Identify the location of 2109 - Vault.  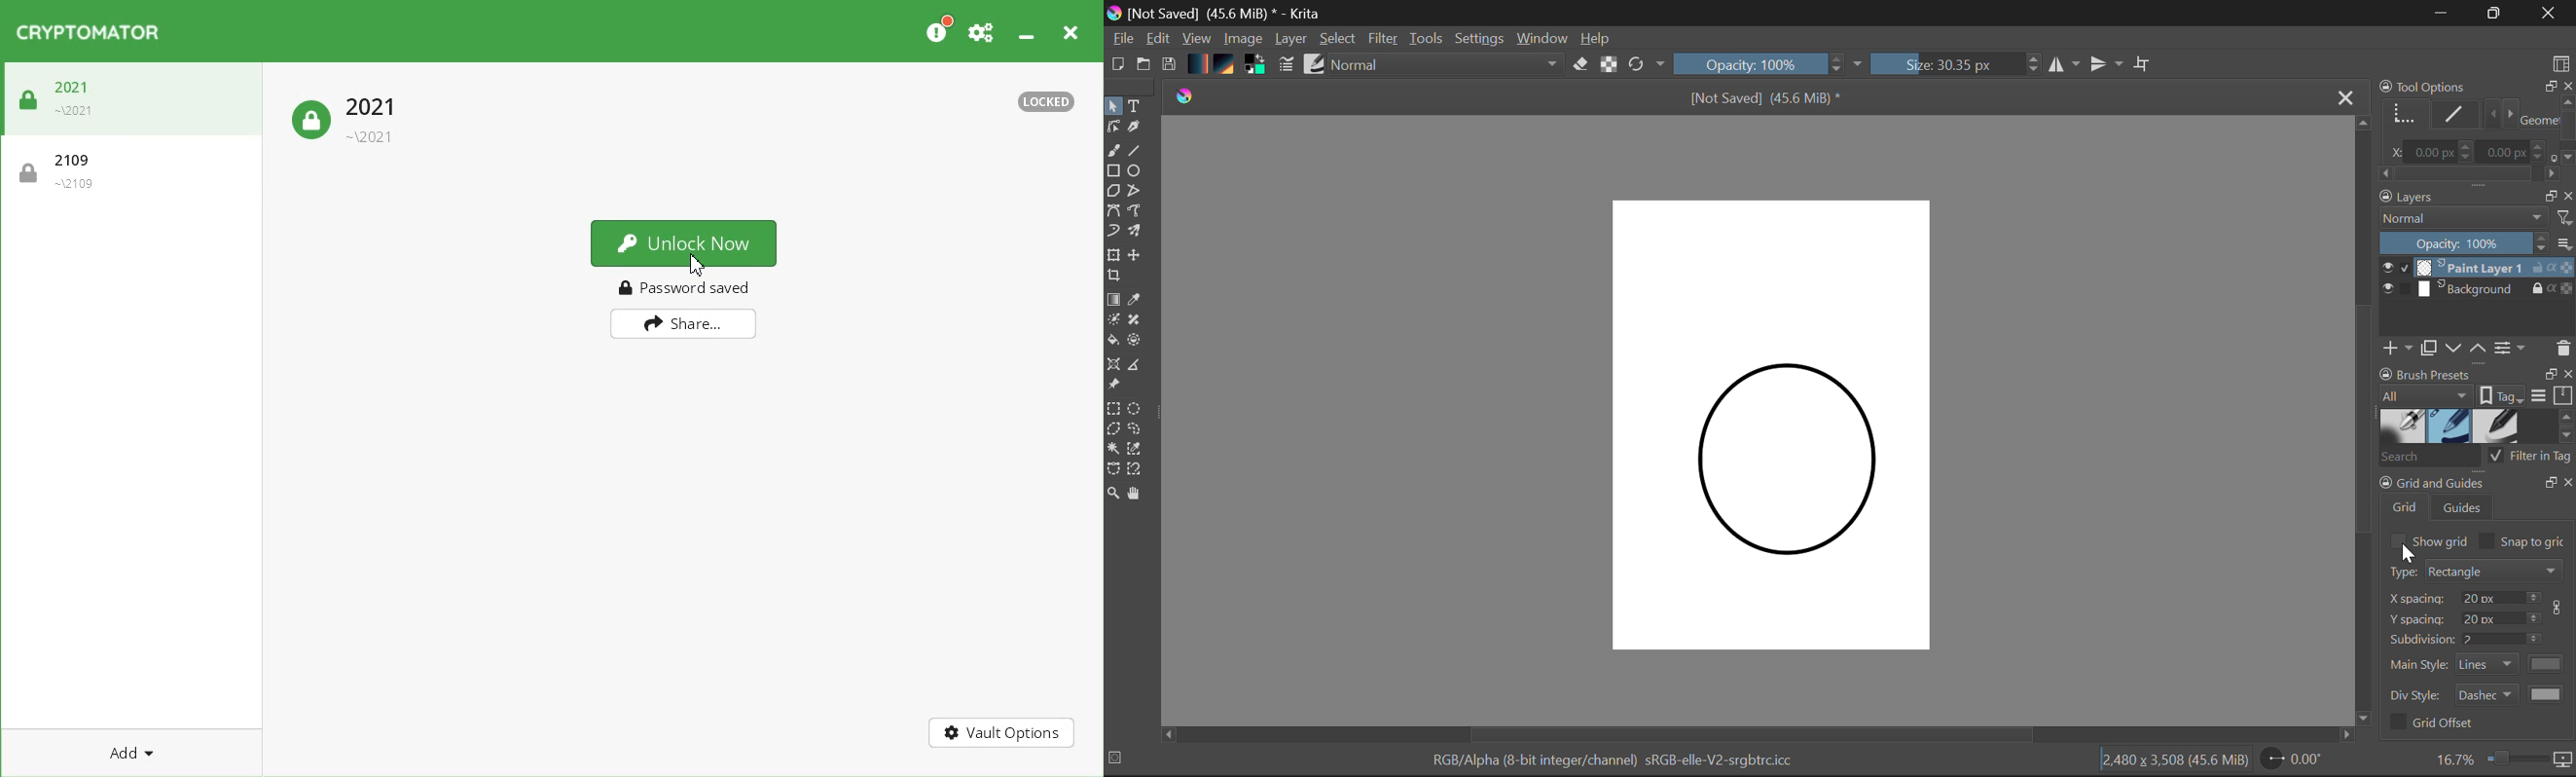
(129, 168).